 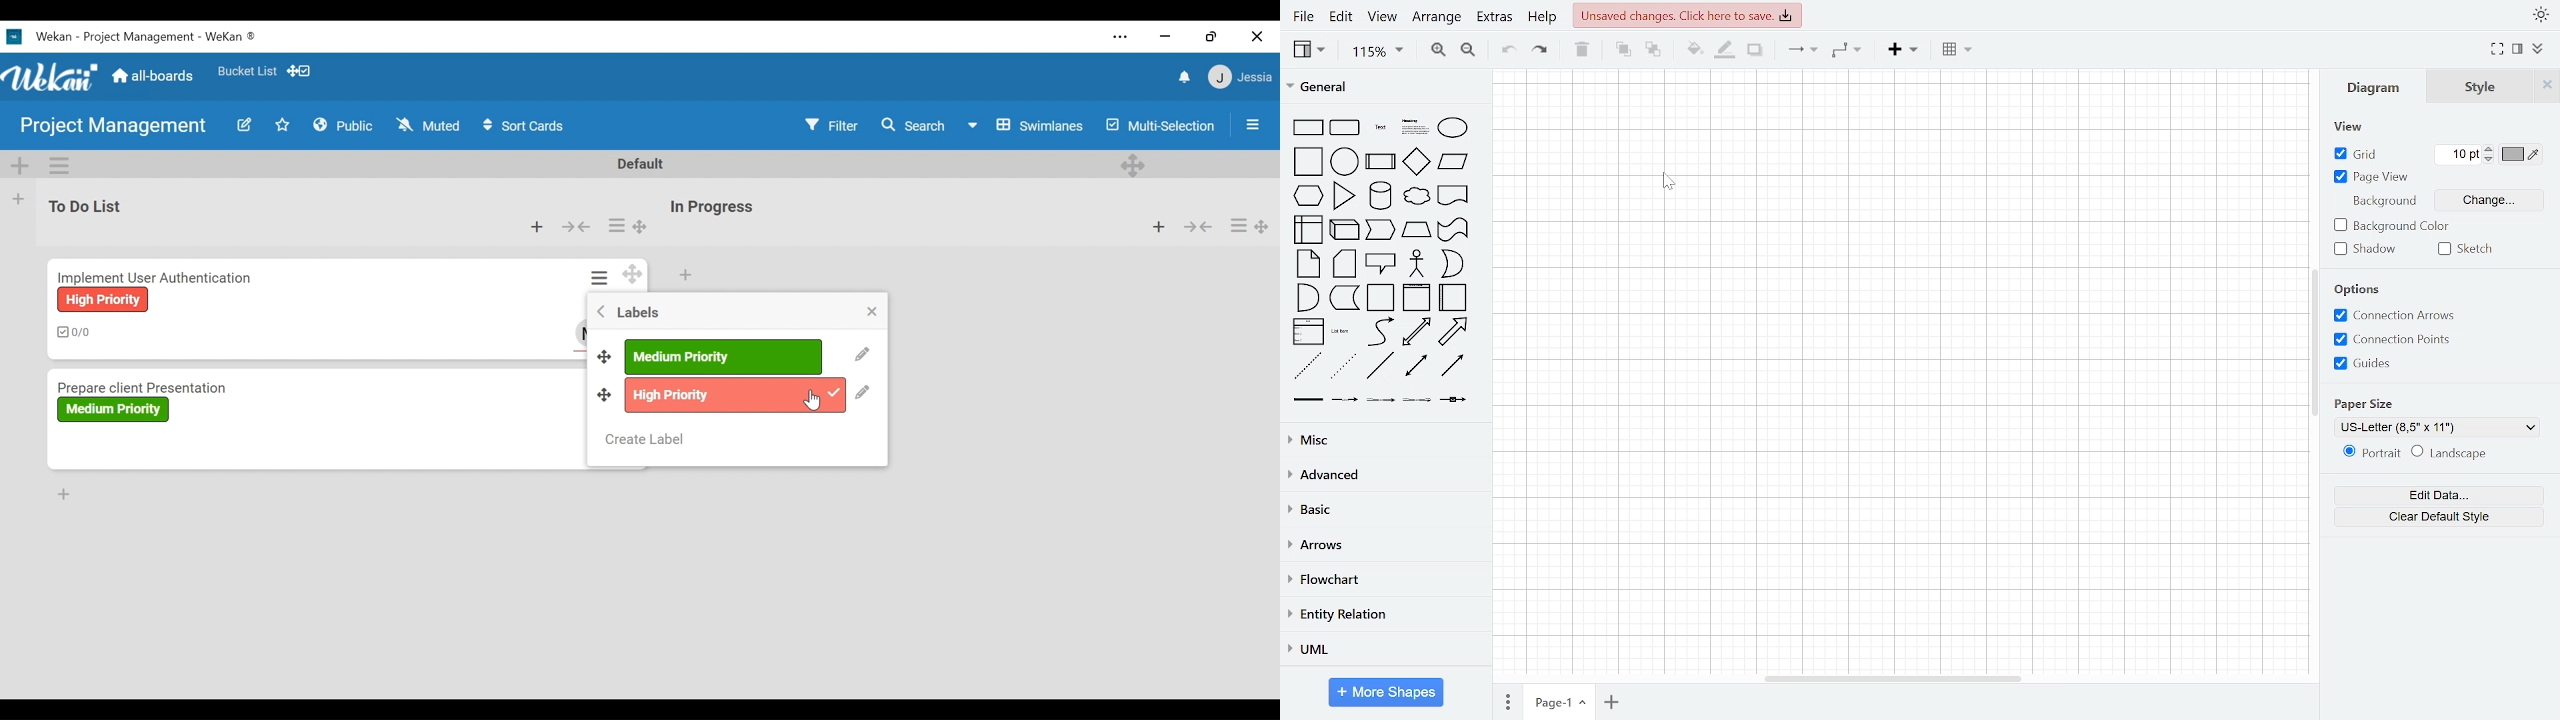 What do you see at coordinates (1506, 50) in the screenshot?
I see `undo` at bounding box center [1506, 50].